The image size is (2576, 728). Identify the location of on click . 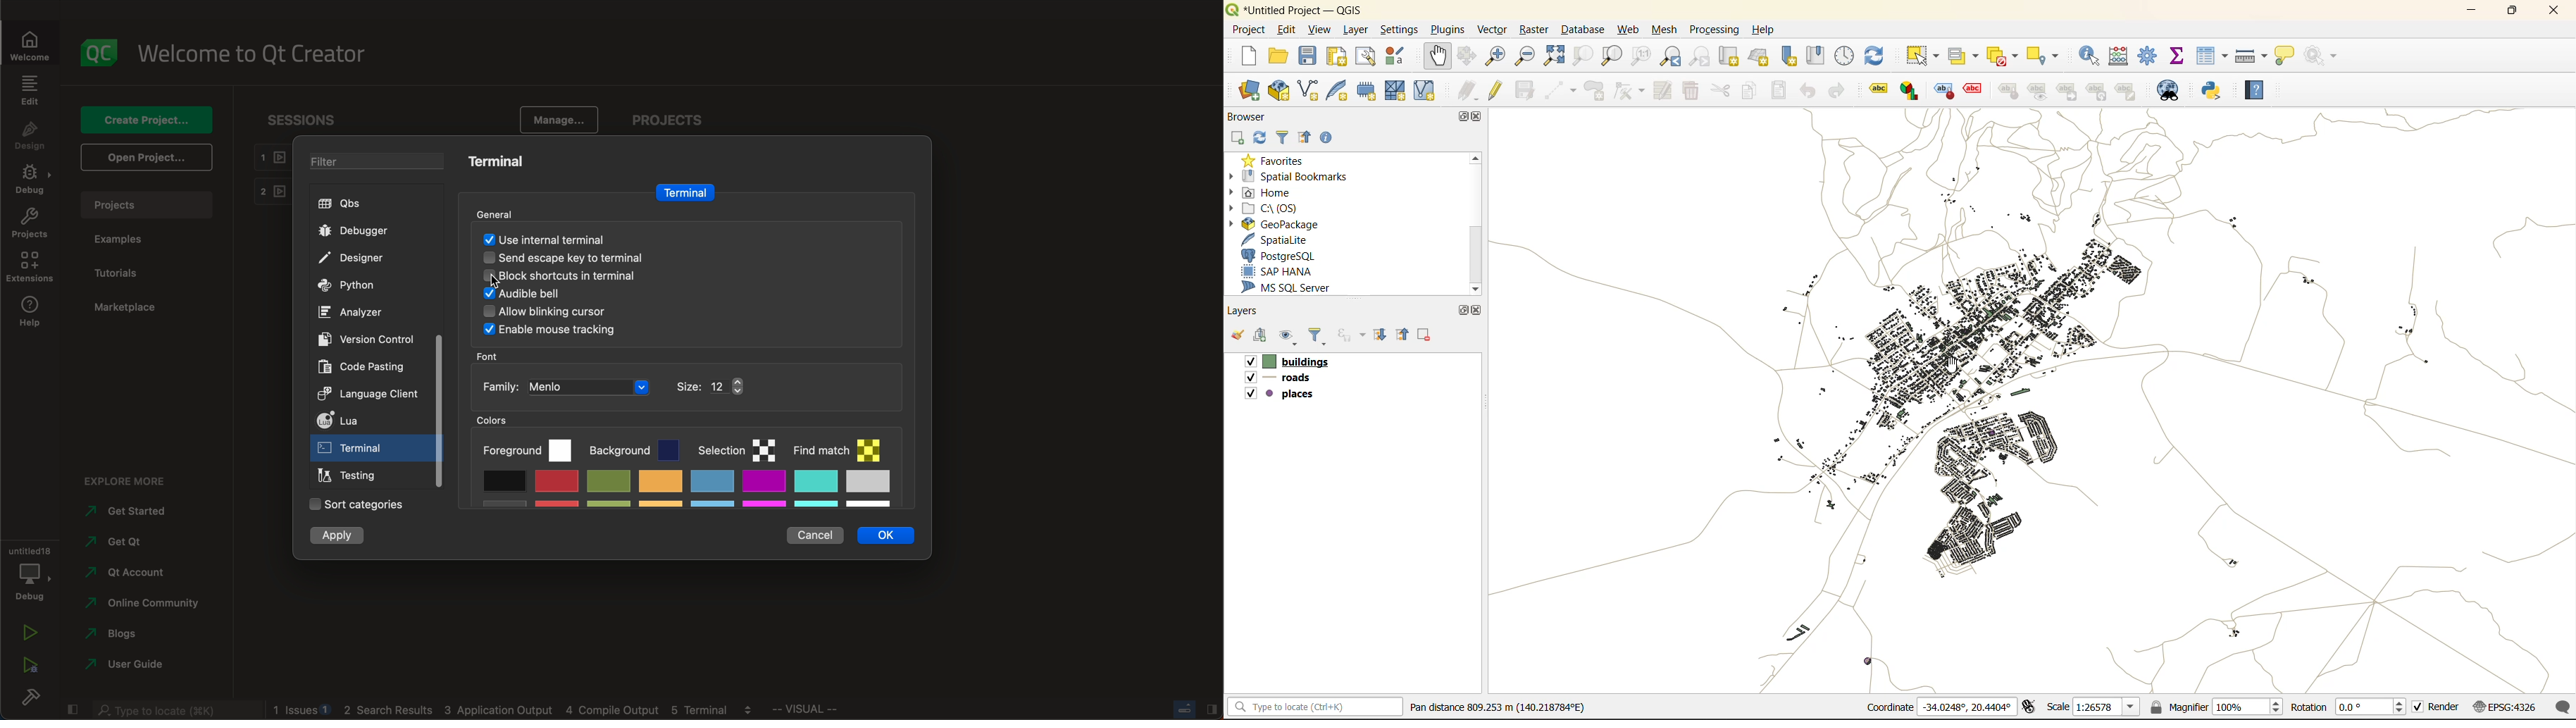
(354, 451).